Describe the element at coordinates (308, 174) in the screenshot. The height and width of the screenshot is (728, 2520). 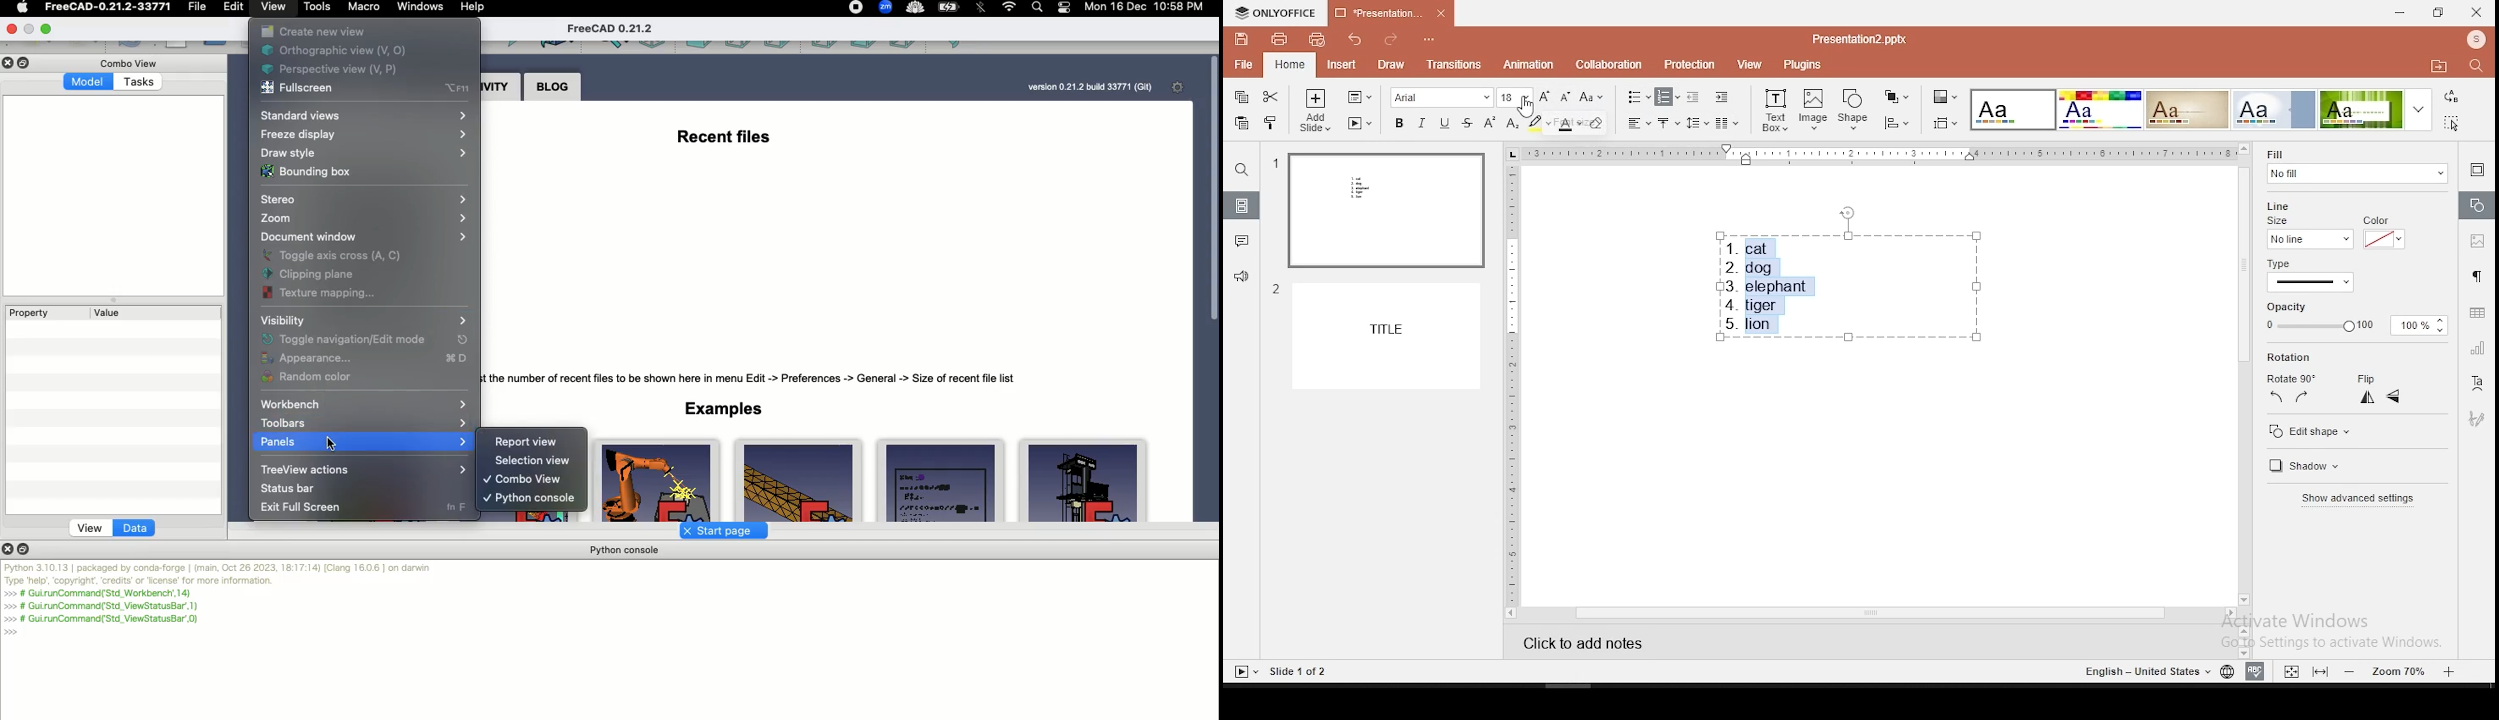
I see `Bounding box` at that location.